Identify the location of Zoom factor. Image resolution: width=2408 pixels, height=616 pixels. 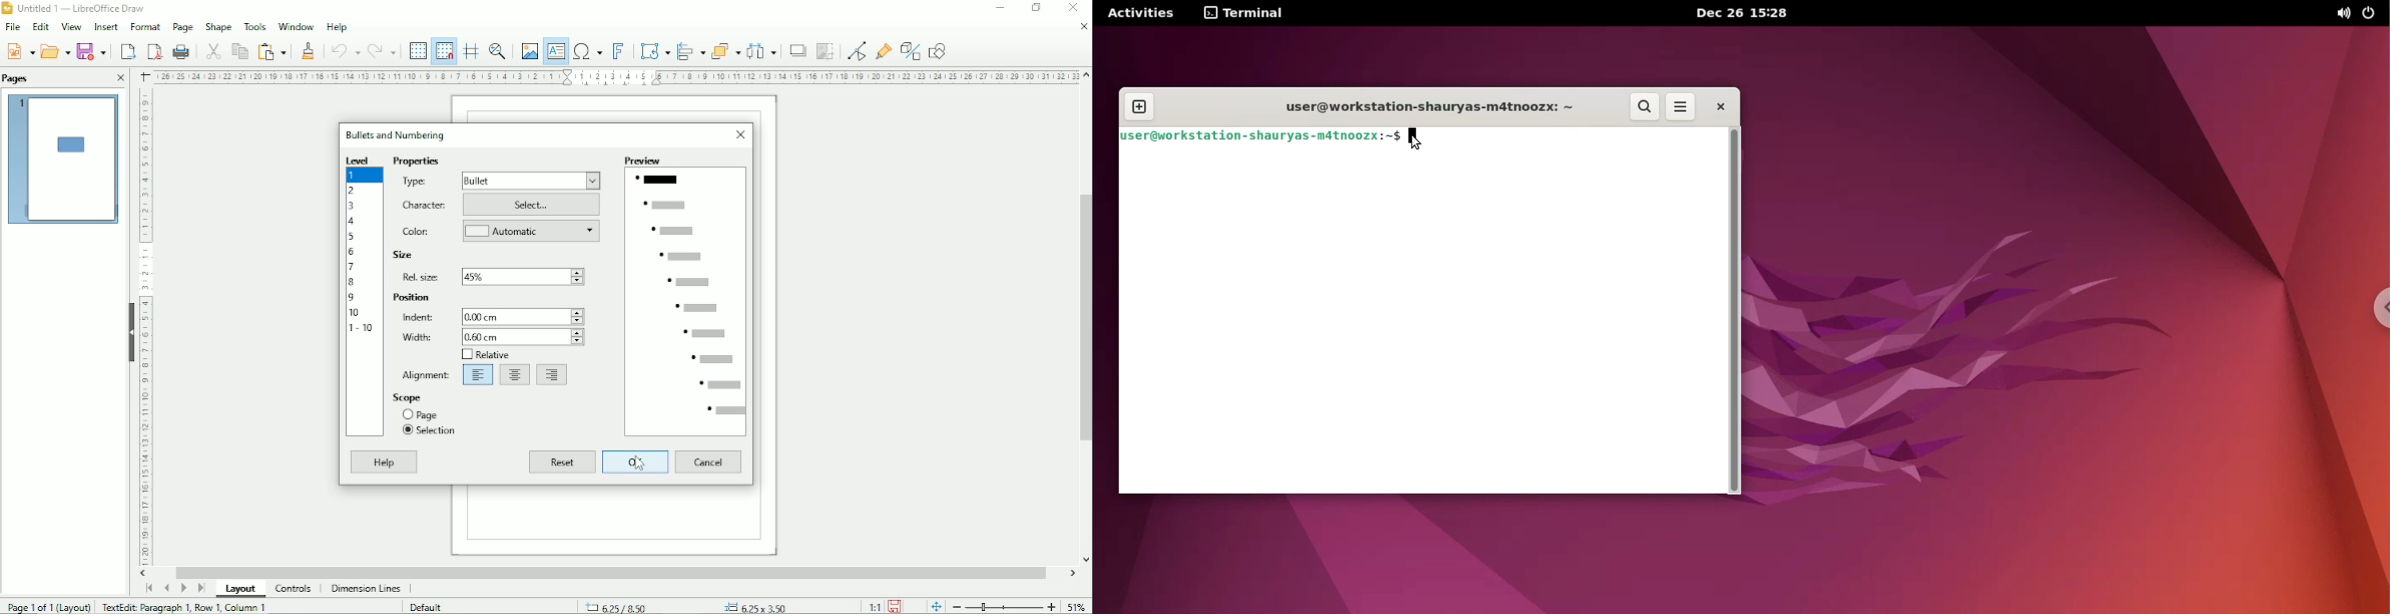
(1076, 605).